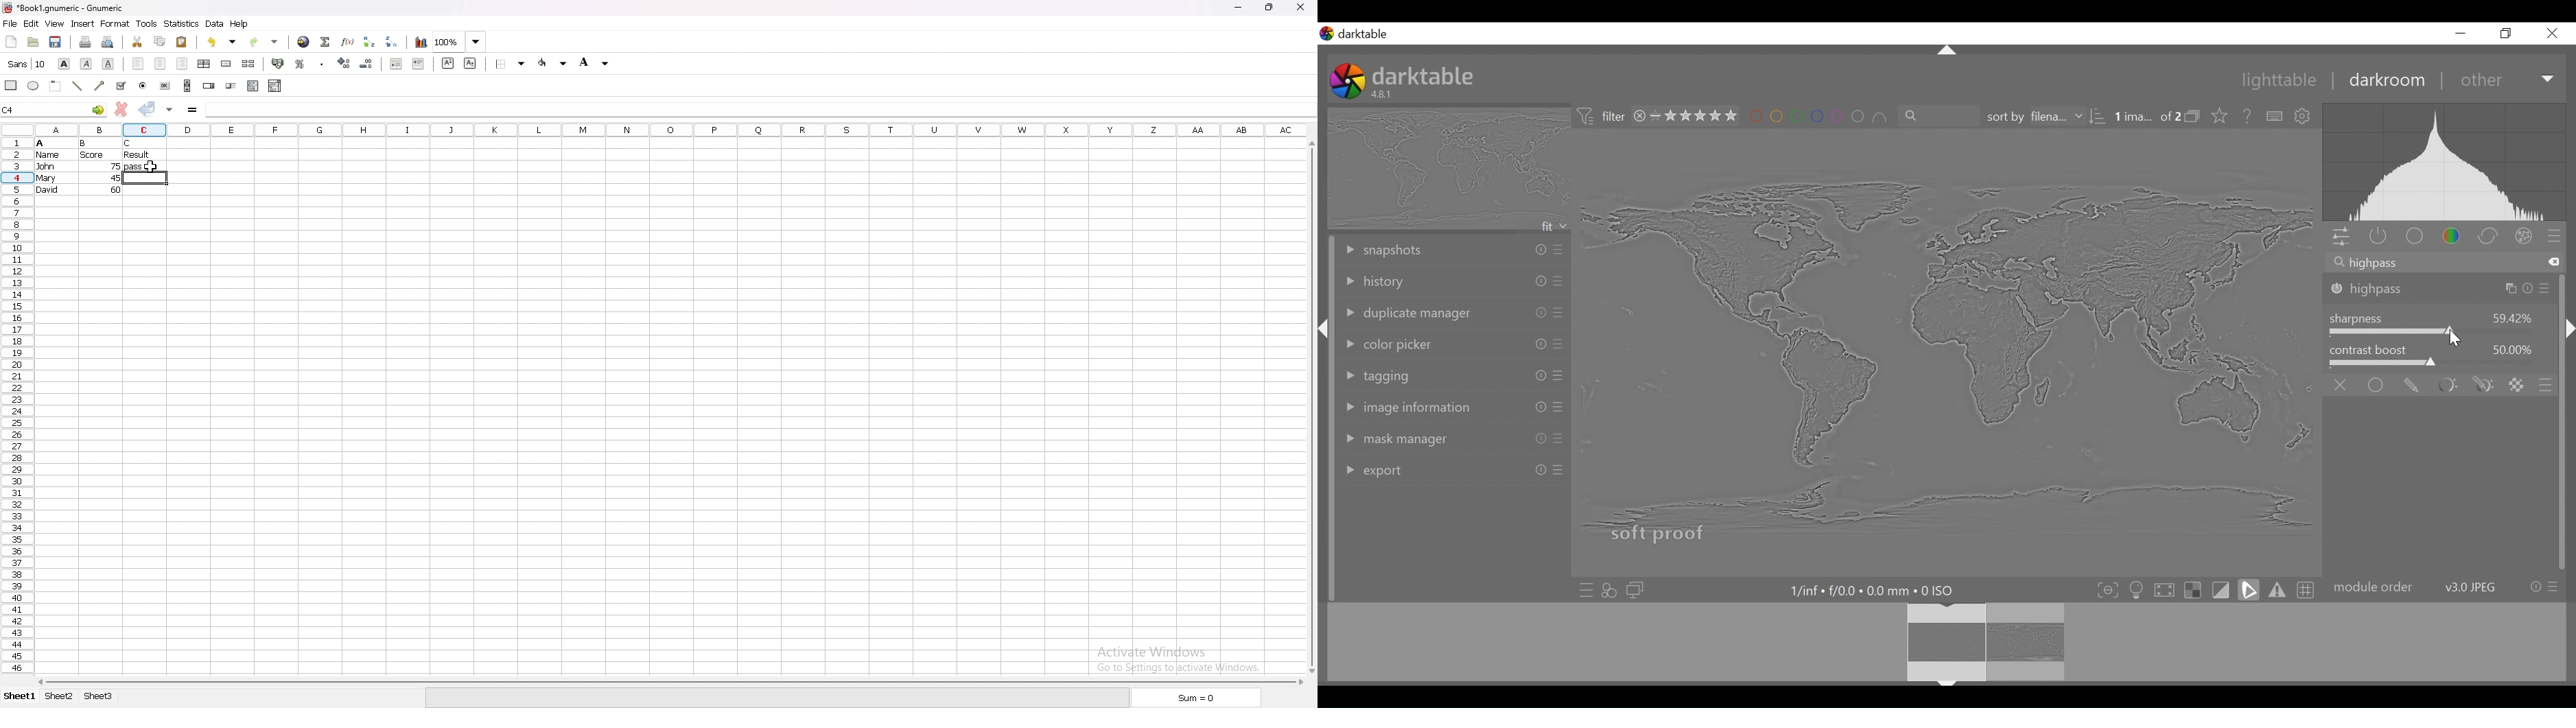  What do you see at coordinates (2512, 317) in the screenshot?
I see `50.00%` at bounding box center [2512, 317].